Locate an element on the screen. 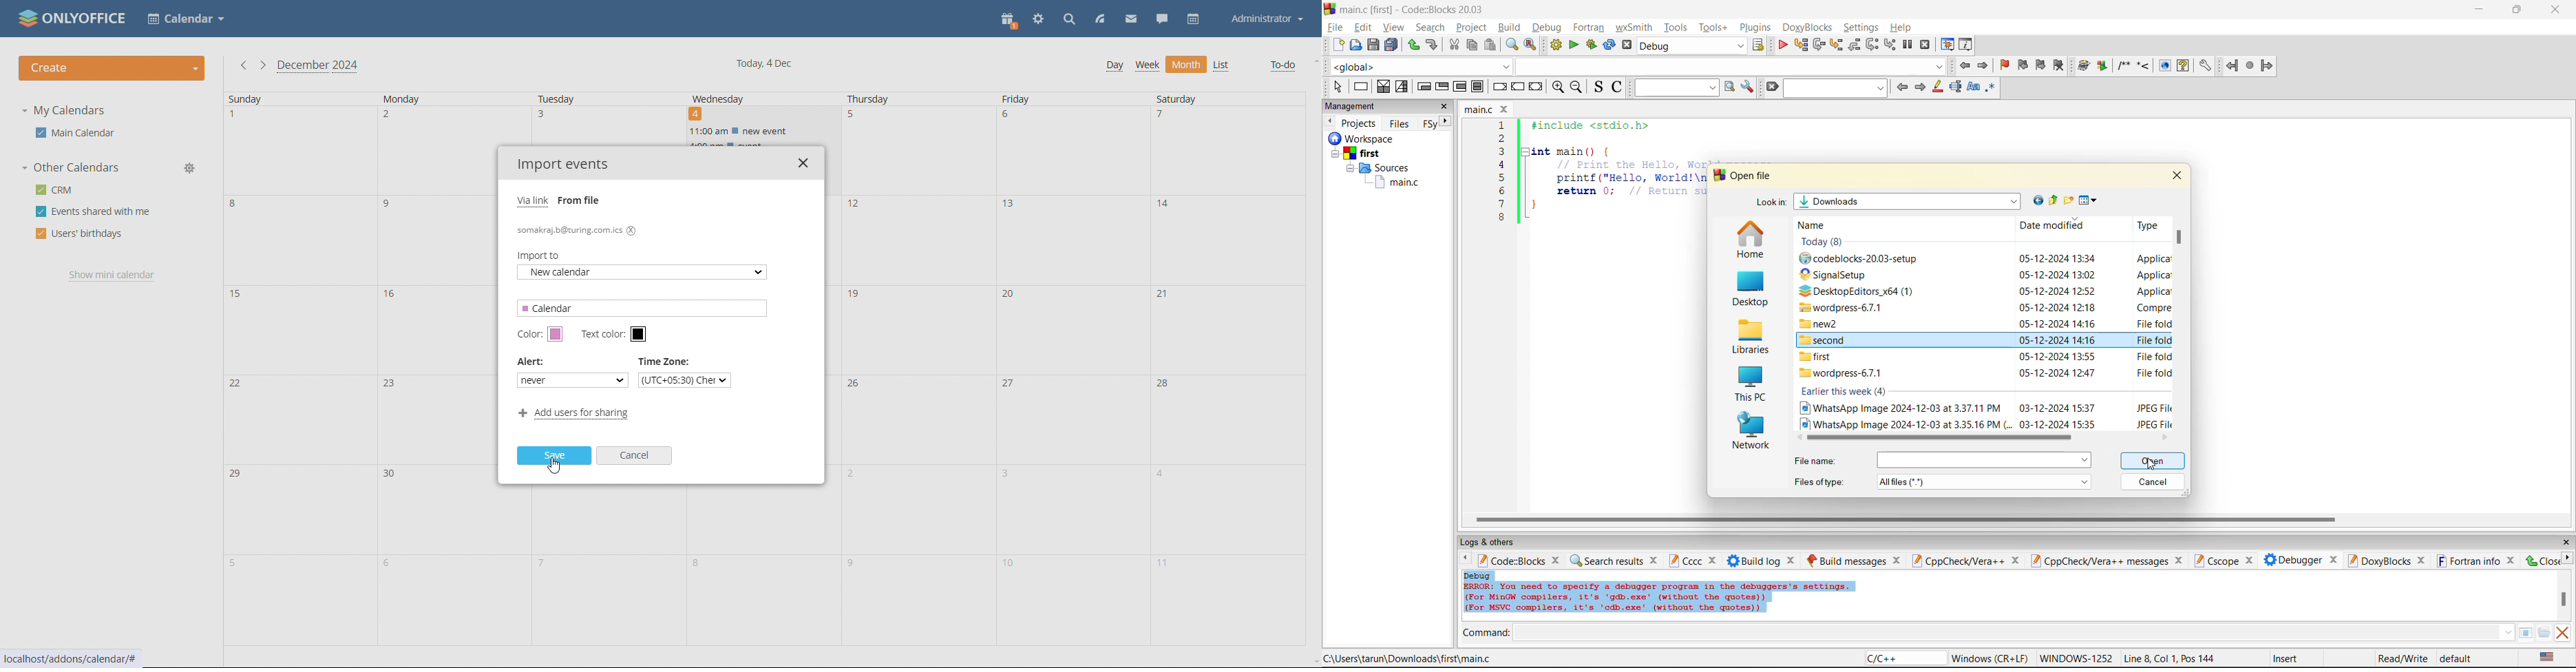 This screenshot has height=672, width=2576. text to search is located at coordinates (1674, 87).